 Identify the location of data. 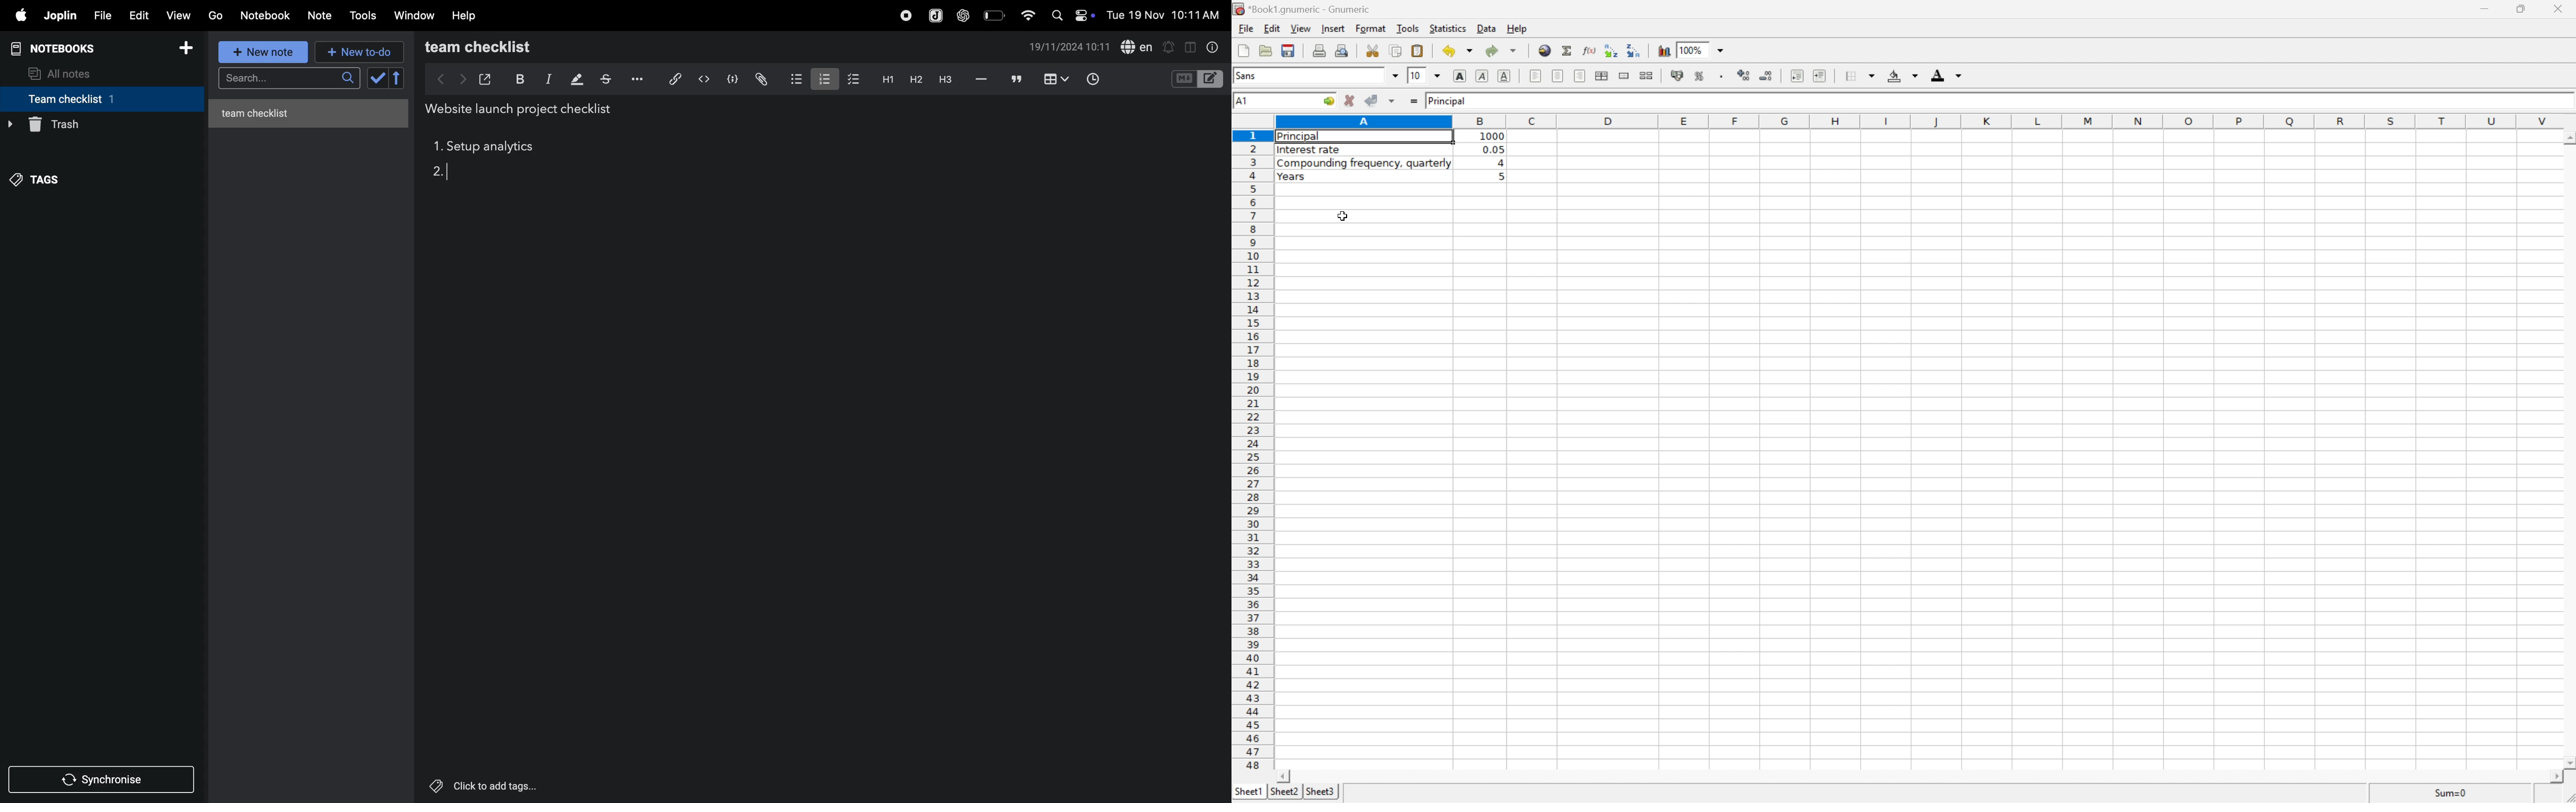
(1485, 29).